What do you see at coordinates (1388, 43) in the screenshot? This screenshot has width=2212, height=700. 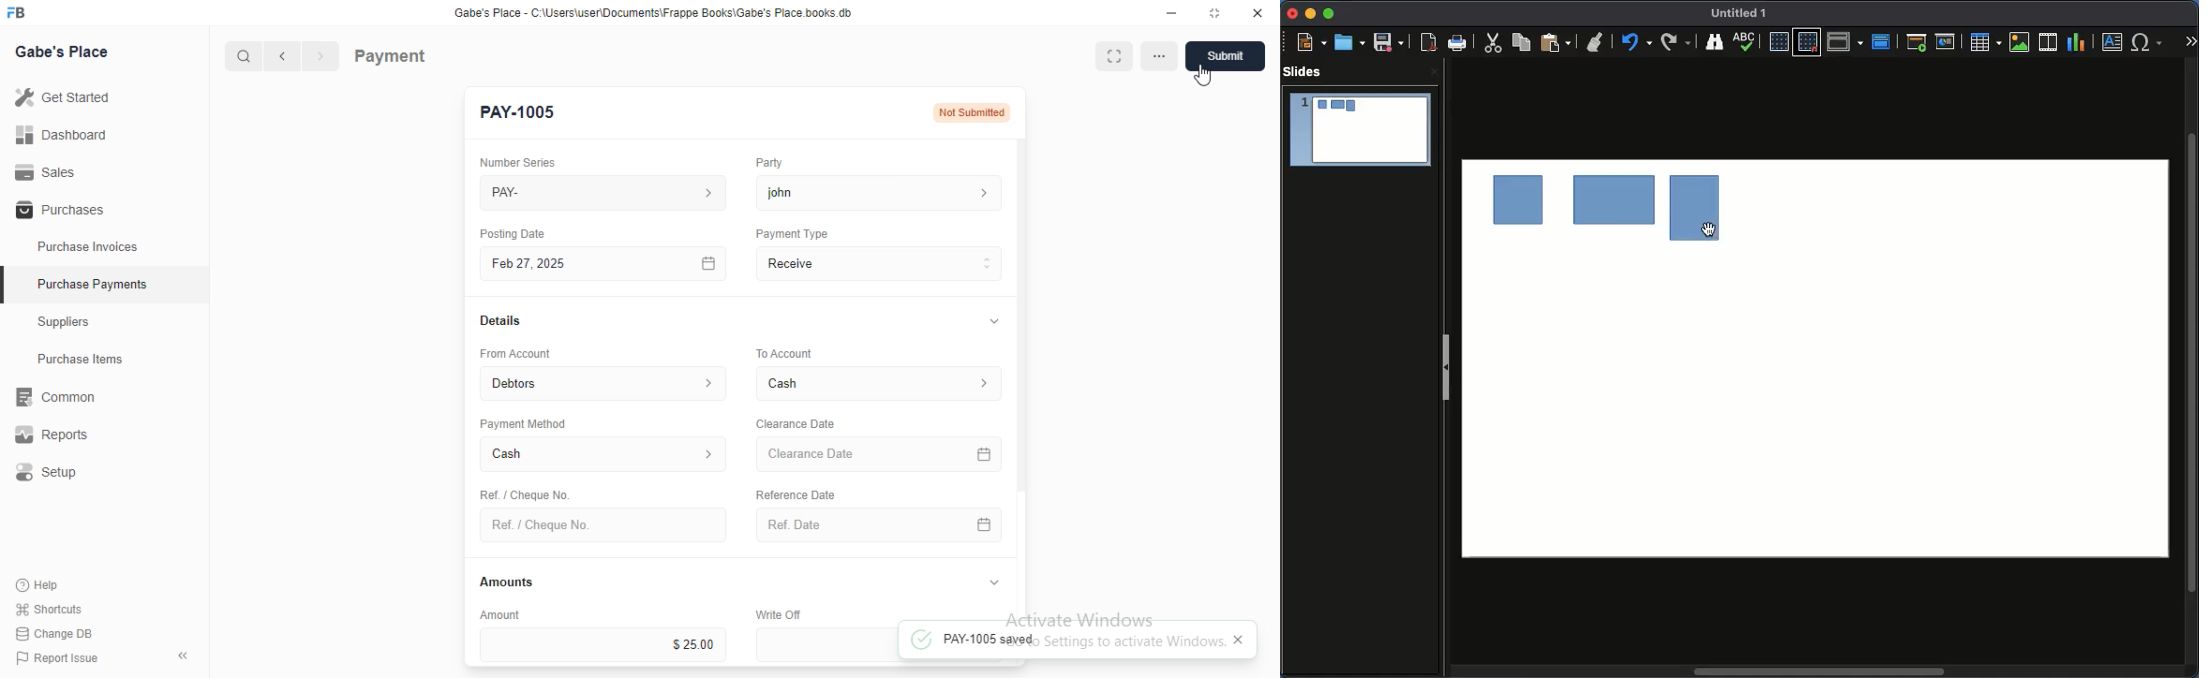 I see `Save` at bounding box center [1388, 43].